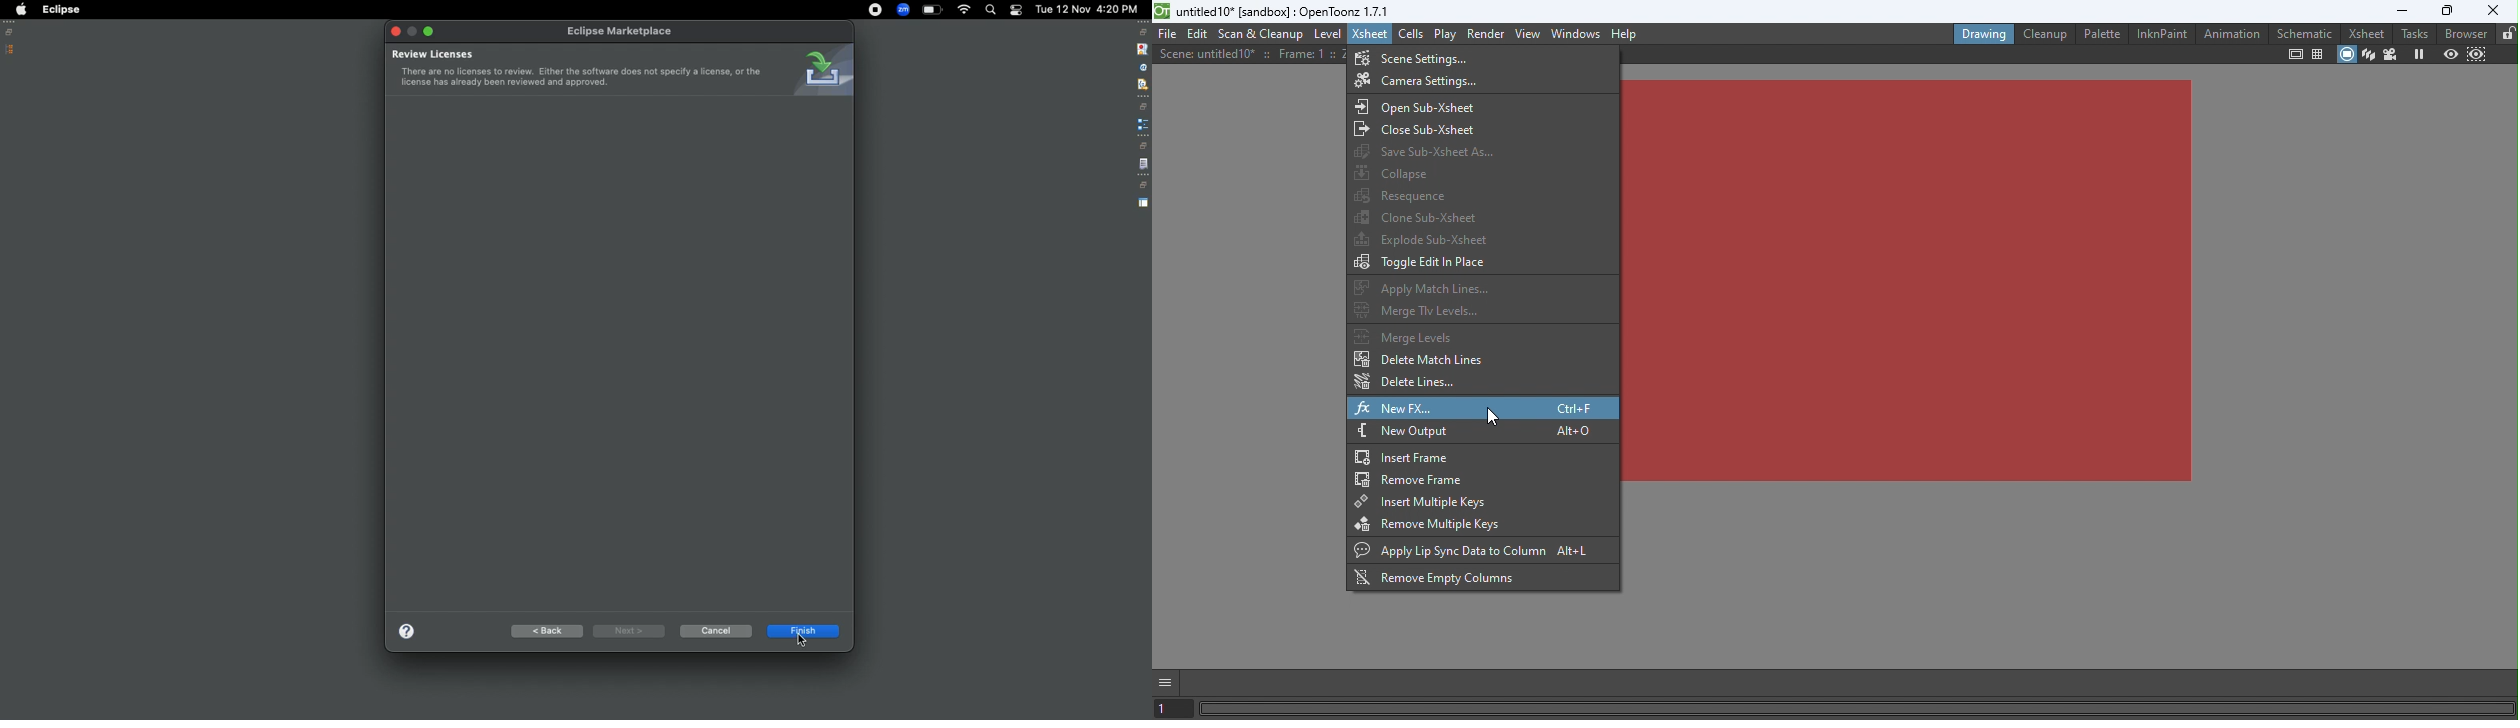 This screenshot has height=728, width=2520. Describe the element at coordinates (1482, 455) in the screenshot. I see `Insert frame` at that location.